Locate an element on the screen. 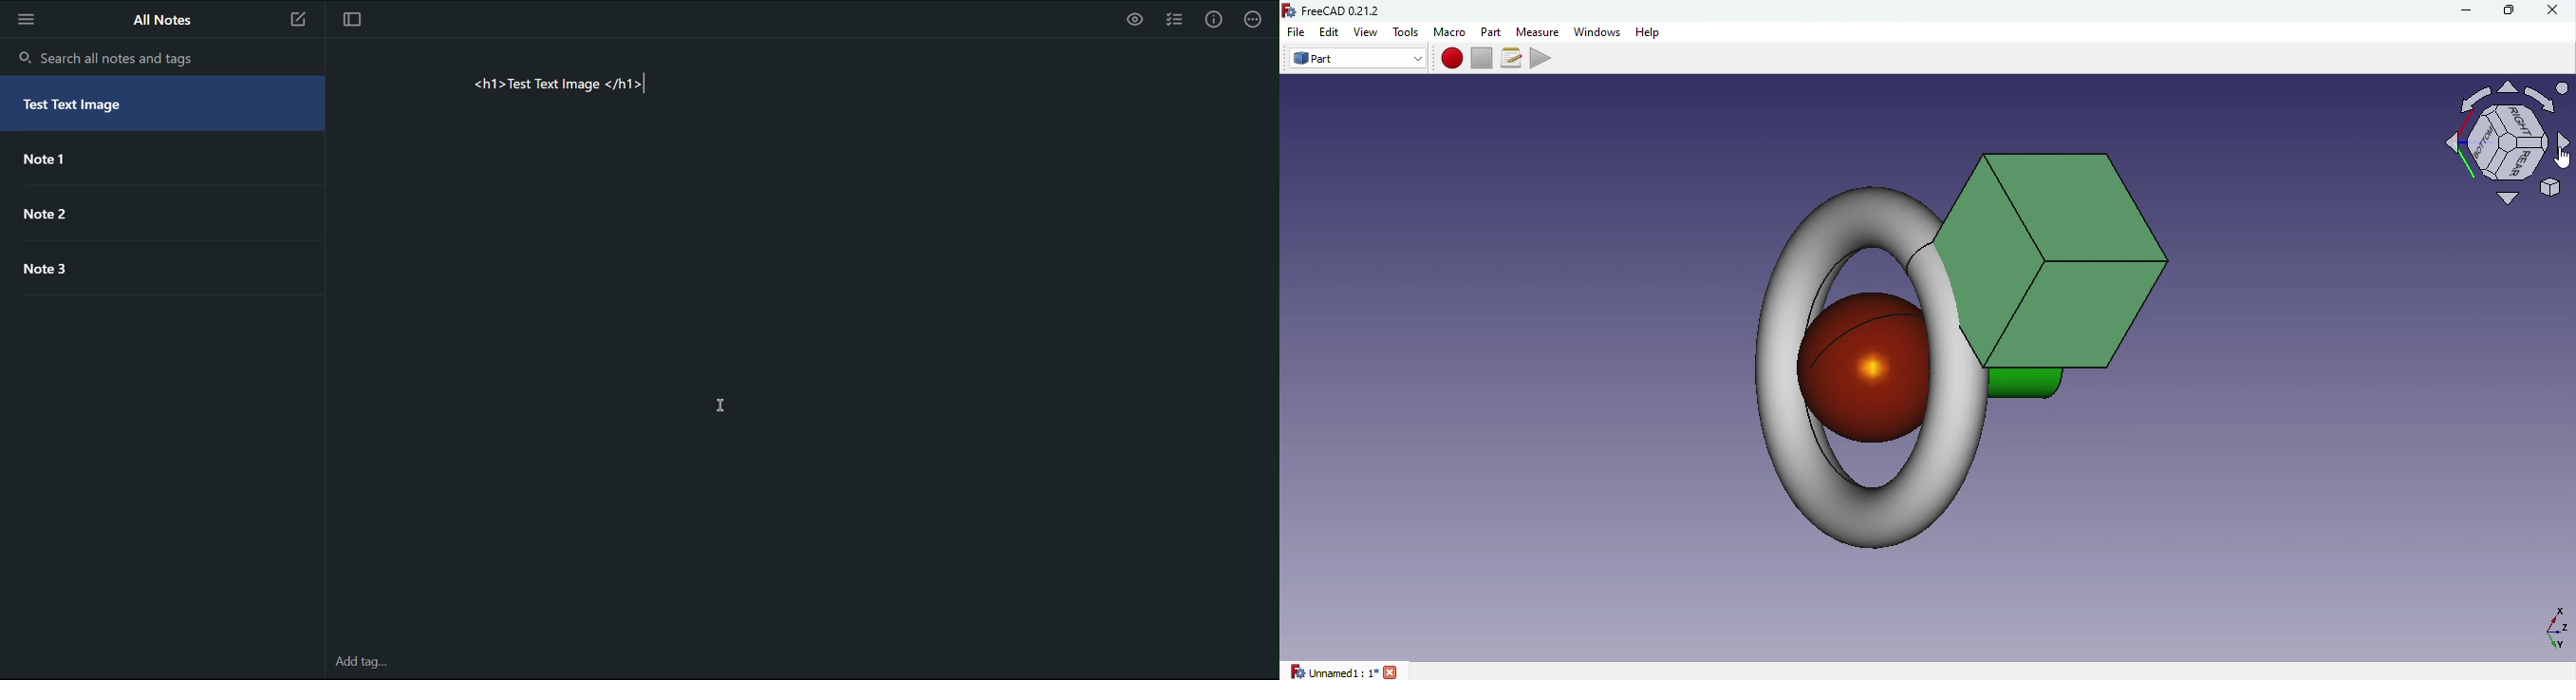 The width and height of the screenshot is (2576, 700). Macros is located at coordinates (1510, 57).